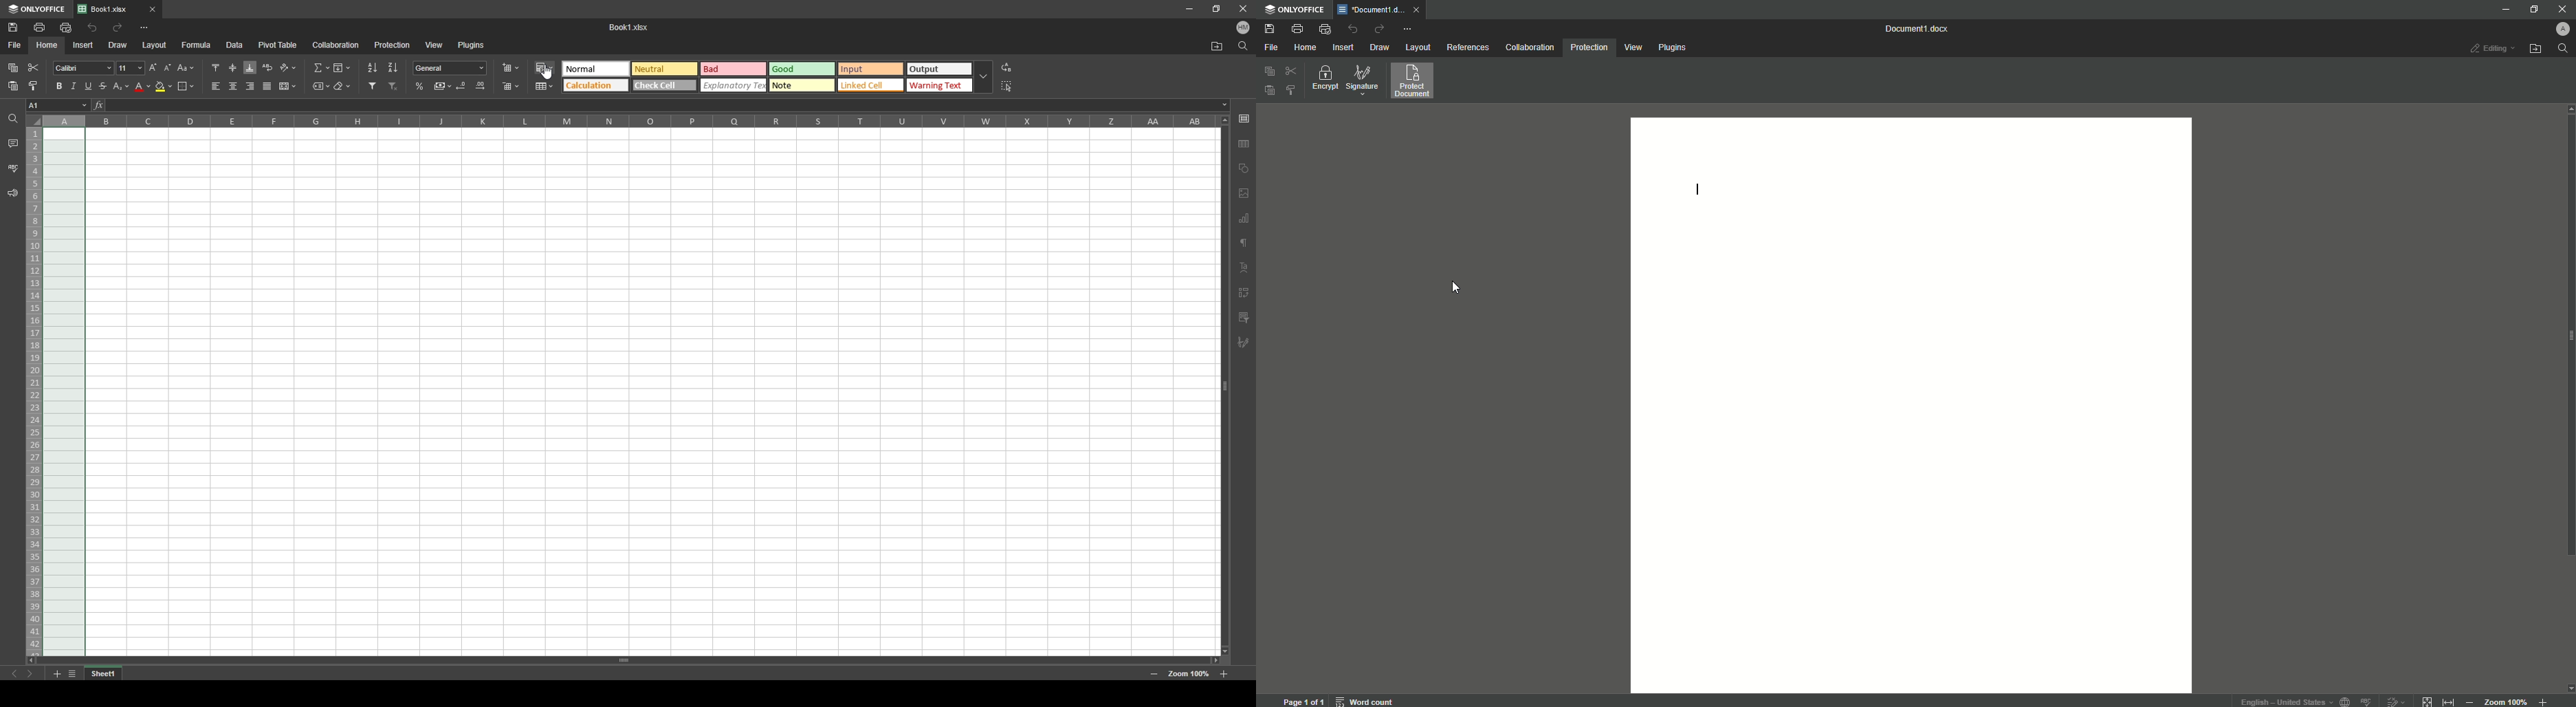 Image resolution: width=2576 pixels, height=728 pixels. I want to click on font color, so click(143, 87).